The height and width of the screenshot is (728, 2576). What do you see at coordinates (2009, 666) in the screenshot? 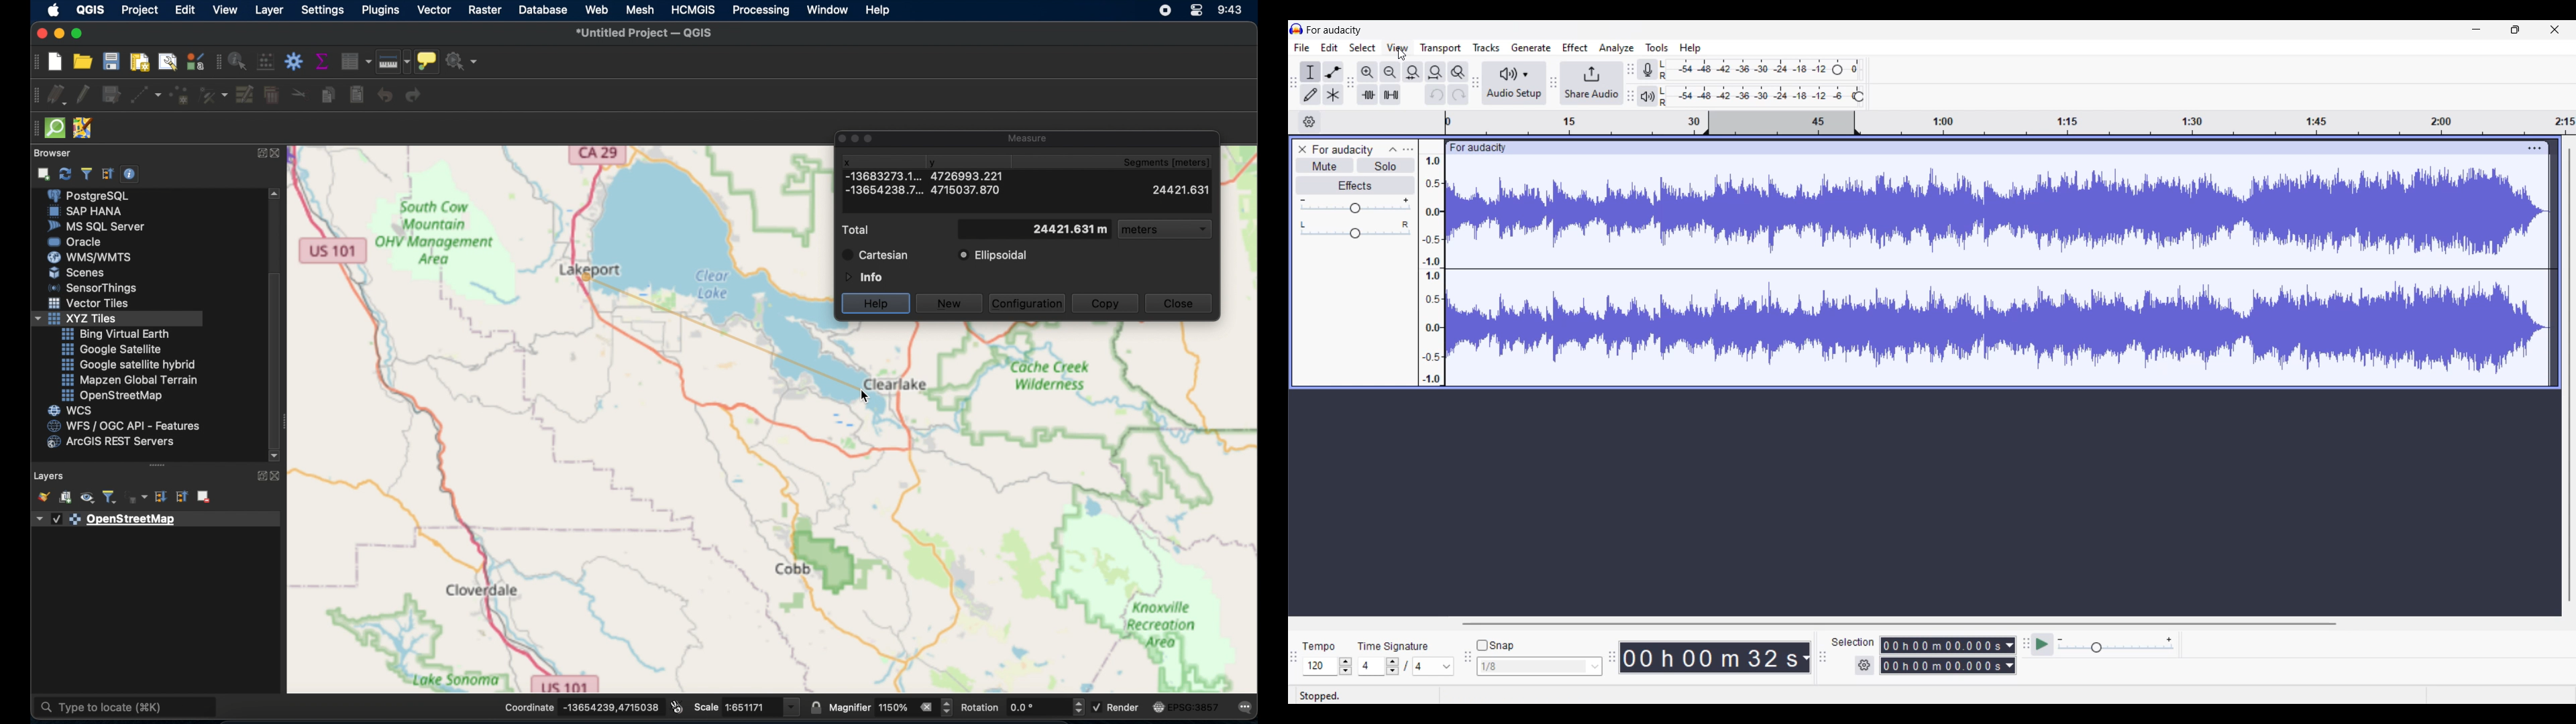
I see `Duration measurement` at bounding box center [2009, 666].